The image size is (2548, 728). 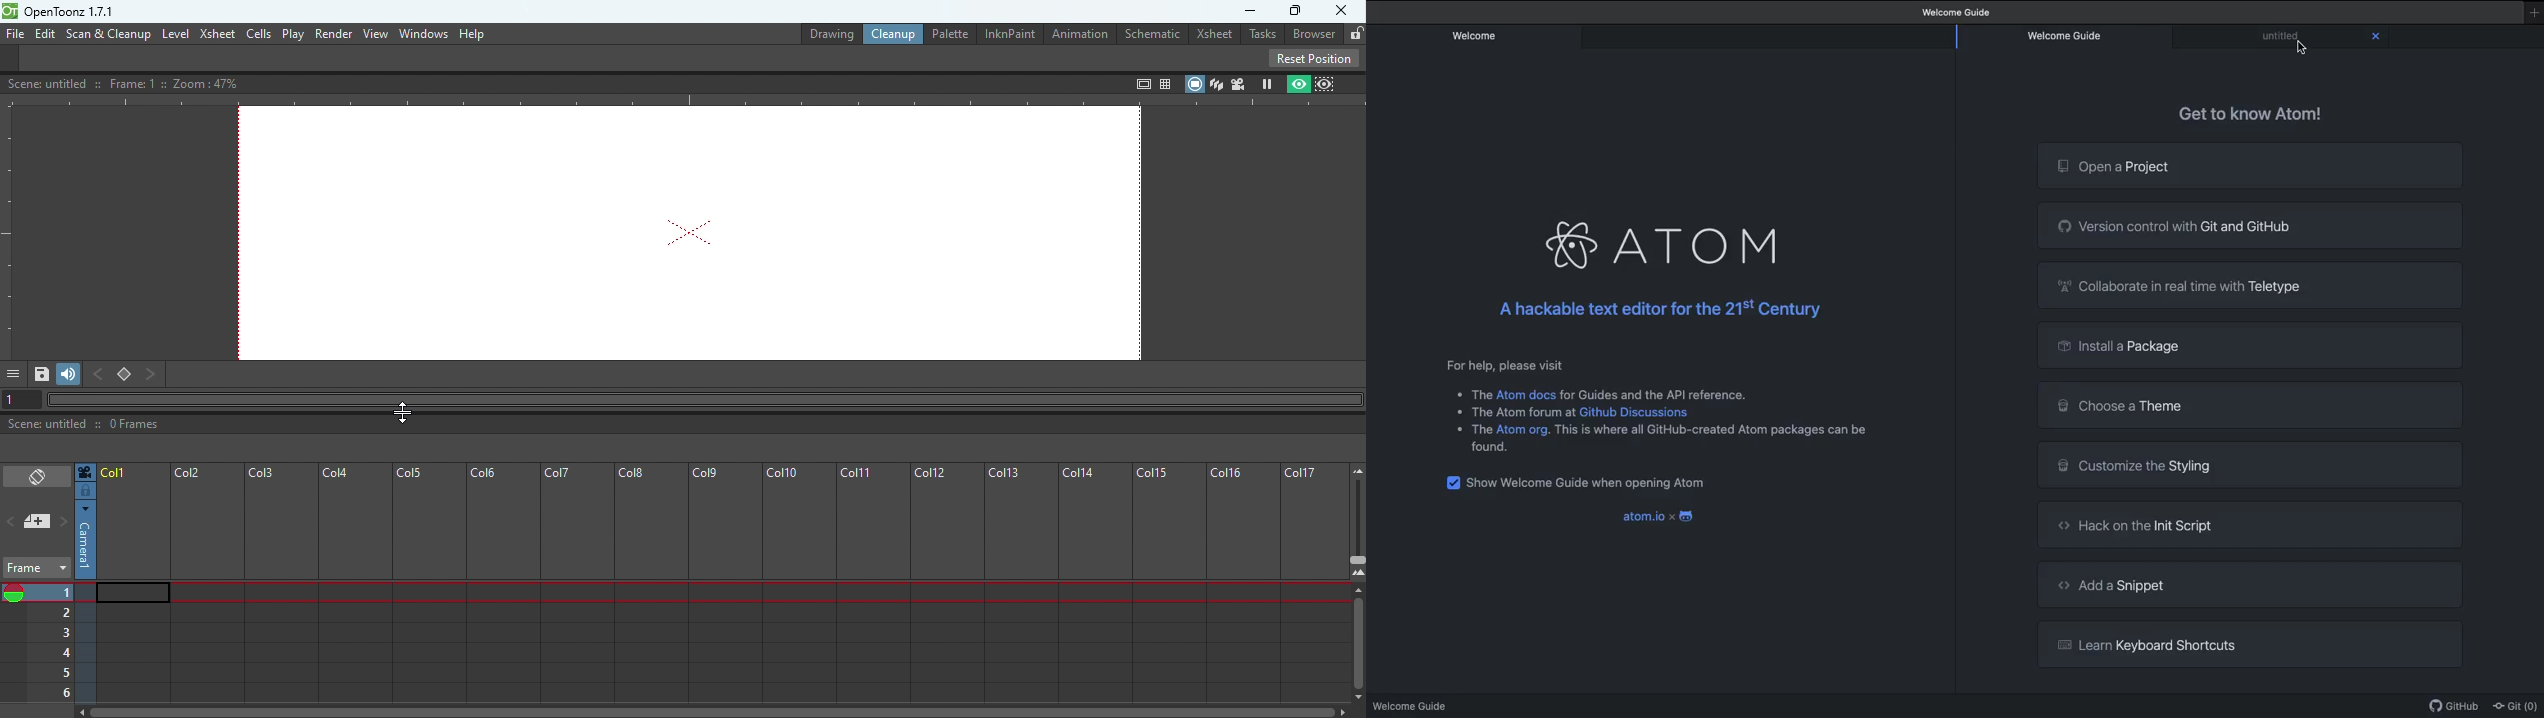 I want to click on Zoom out, so click(x=1357, y=471).